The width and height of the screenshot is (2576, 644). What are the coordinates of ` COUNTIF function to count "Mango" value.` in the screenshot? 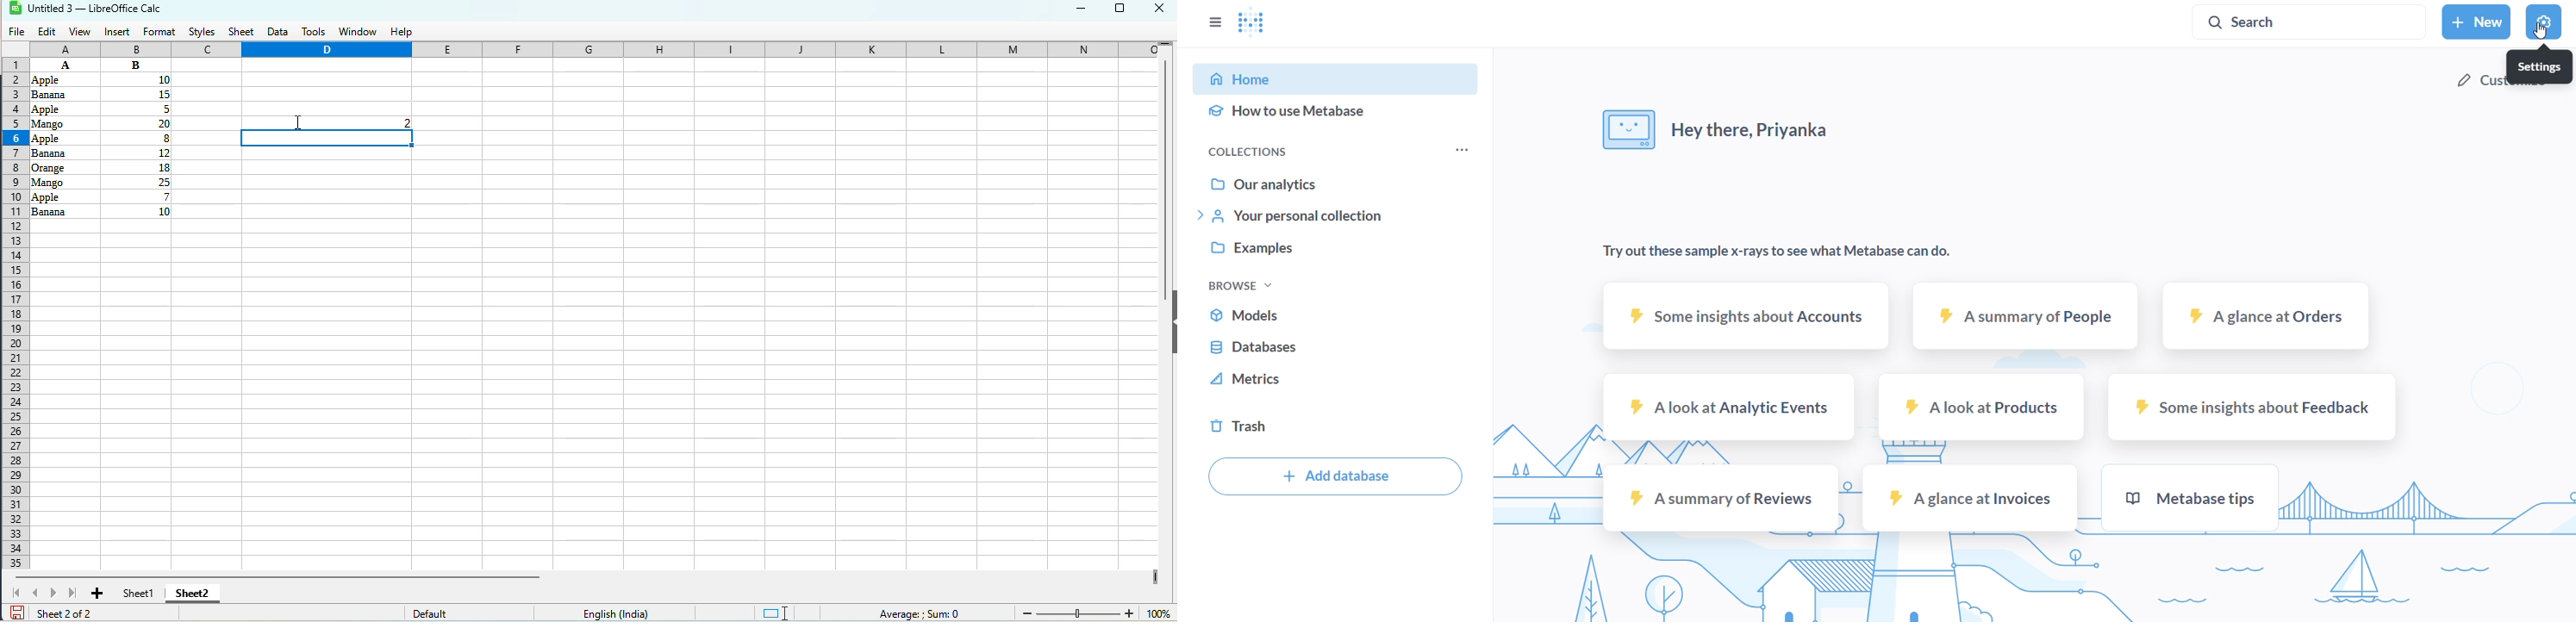 It's located at (327, 122).